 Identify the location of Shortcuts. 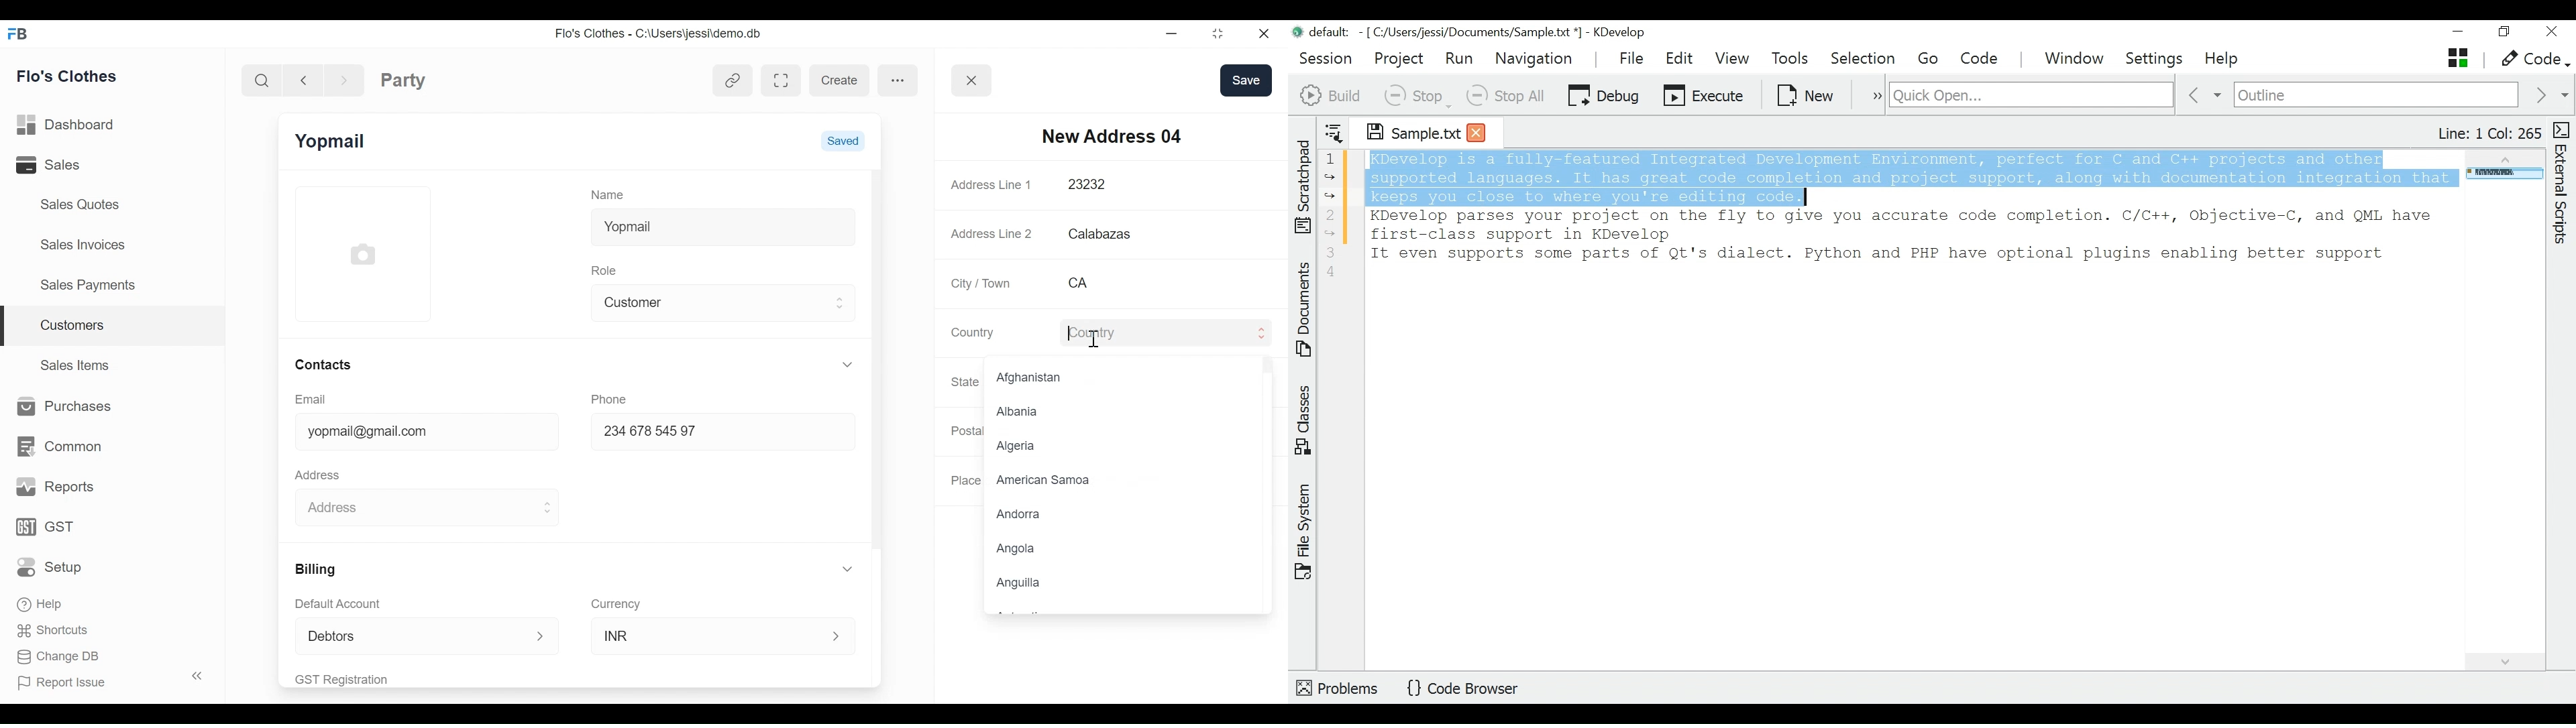
(48, 629).